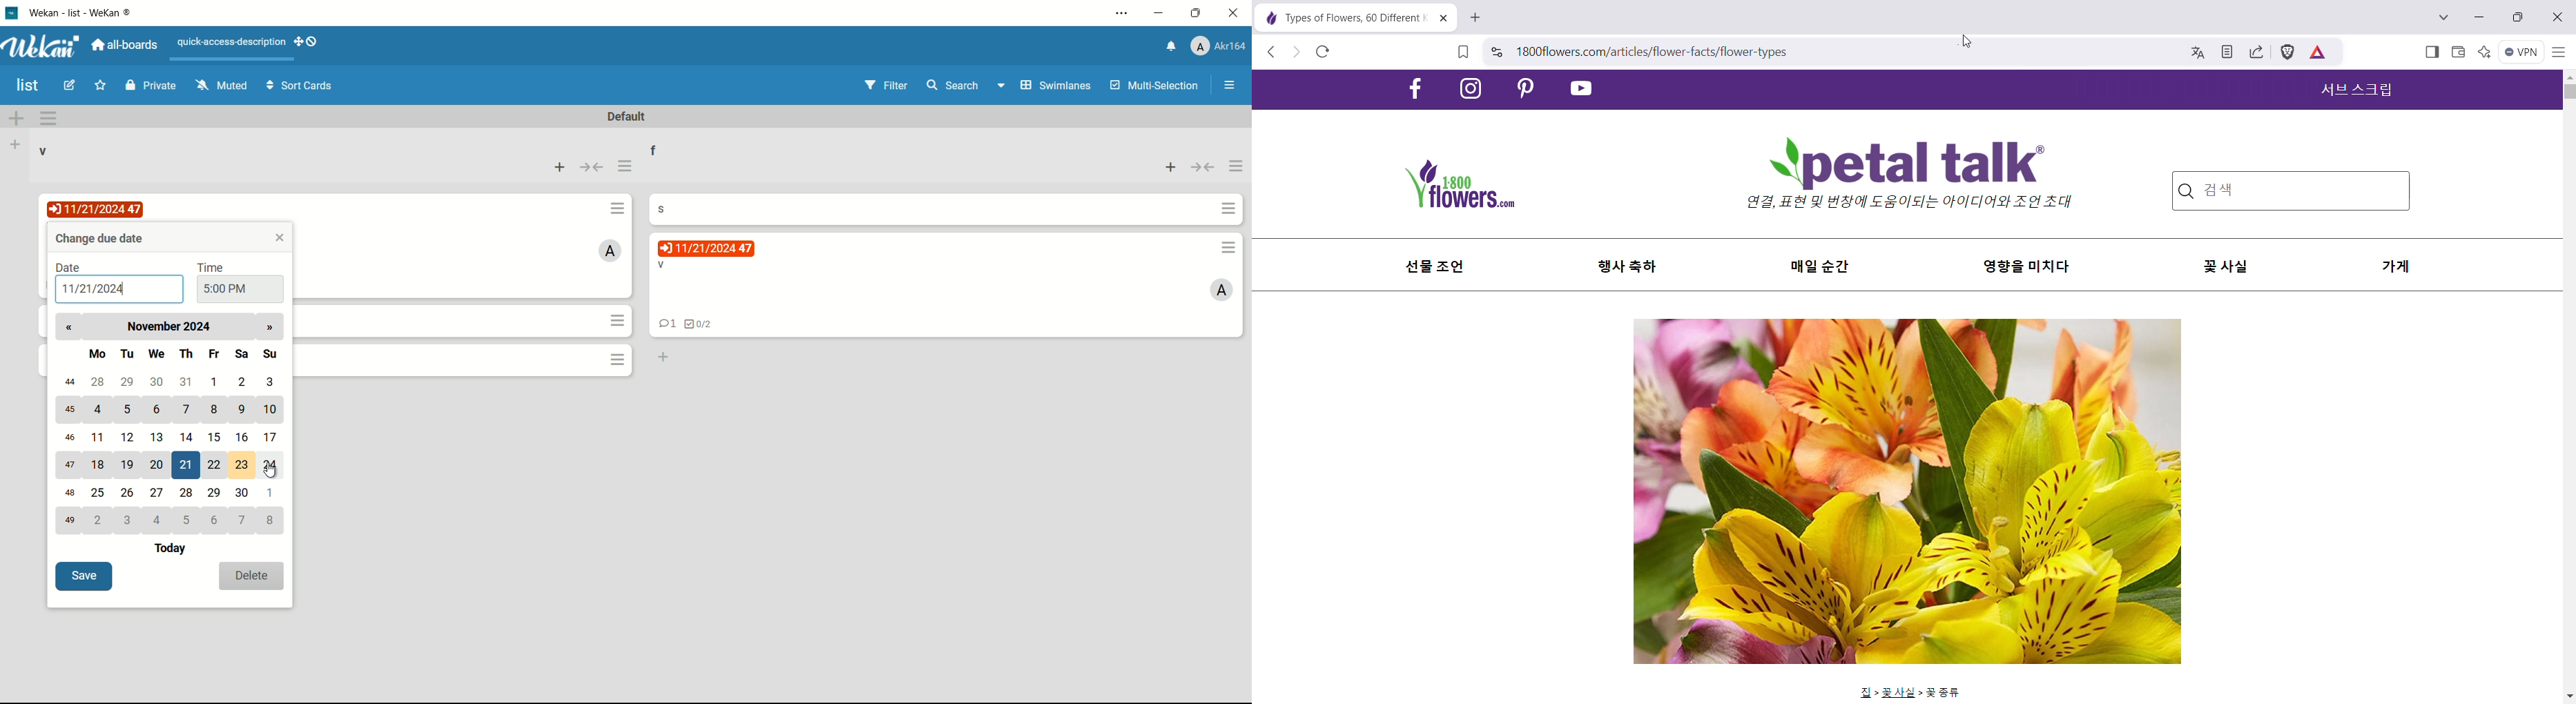 This screenshot has width=2576, height=728. Describe the element at coordinates (159, 437) in the screenshot. I see `13` at that location.